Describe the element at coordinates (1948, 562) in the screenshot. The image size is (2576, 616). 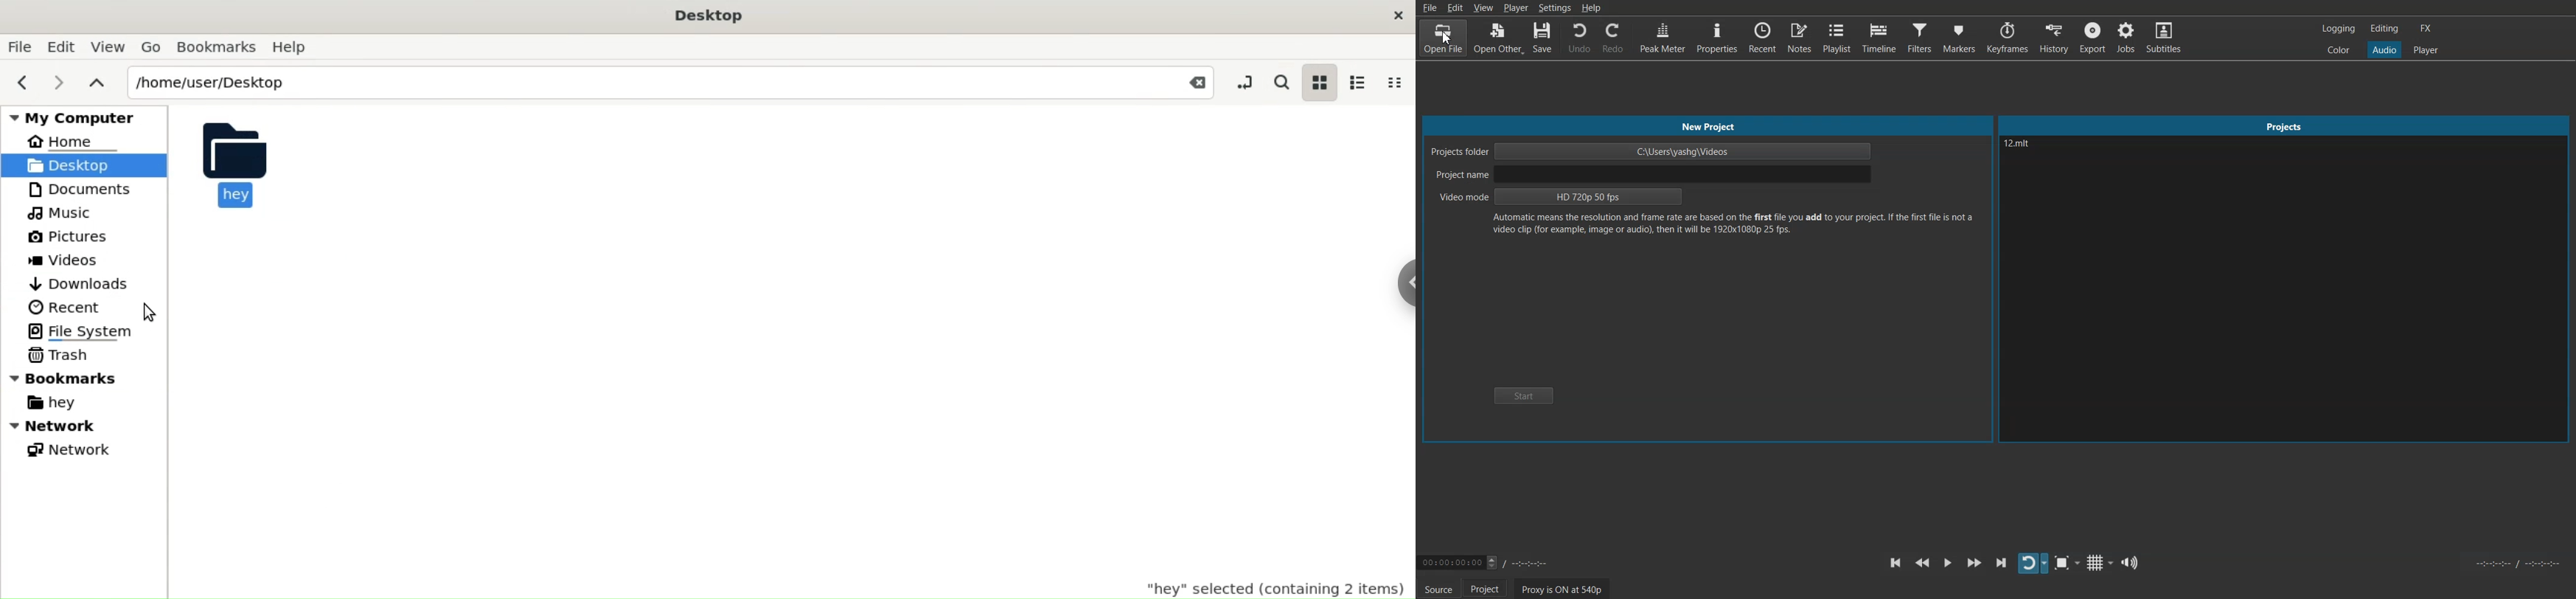
I see `Toggle play or paue` at that location.